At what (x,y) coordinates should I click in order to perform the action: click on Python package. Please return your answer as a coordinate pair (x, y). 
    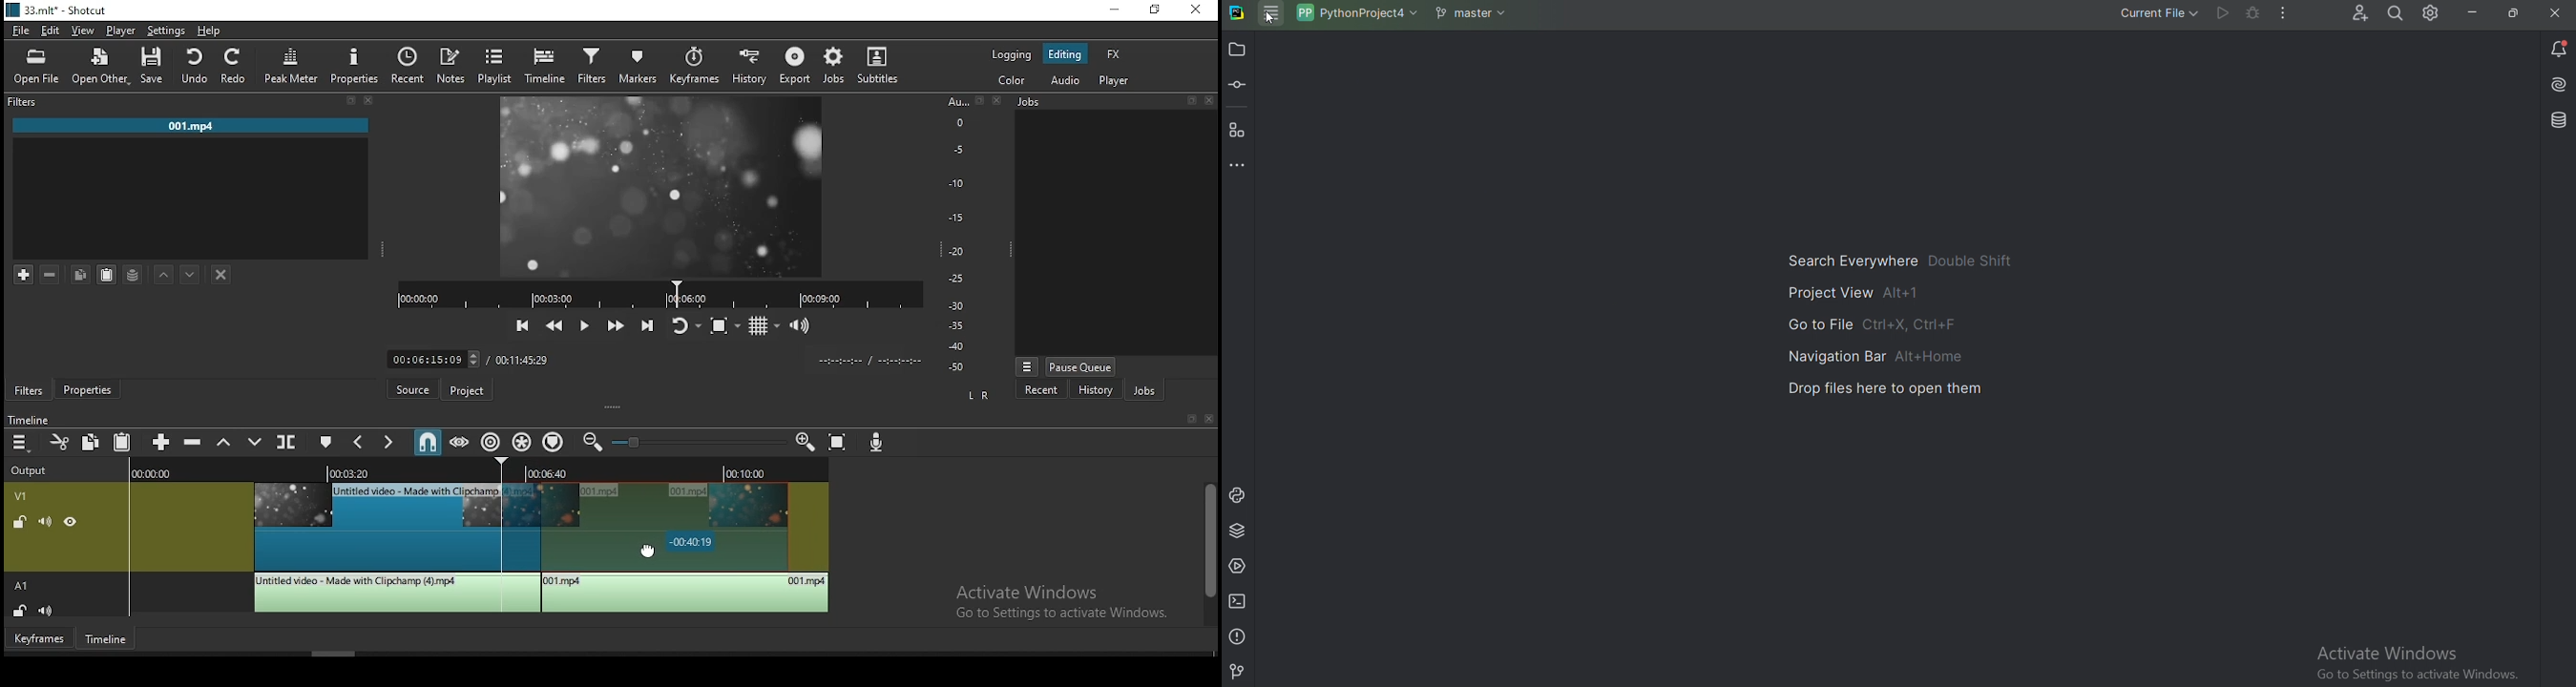
    Looking at the image, I should click on (1240, 532).